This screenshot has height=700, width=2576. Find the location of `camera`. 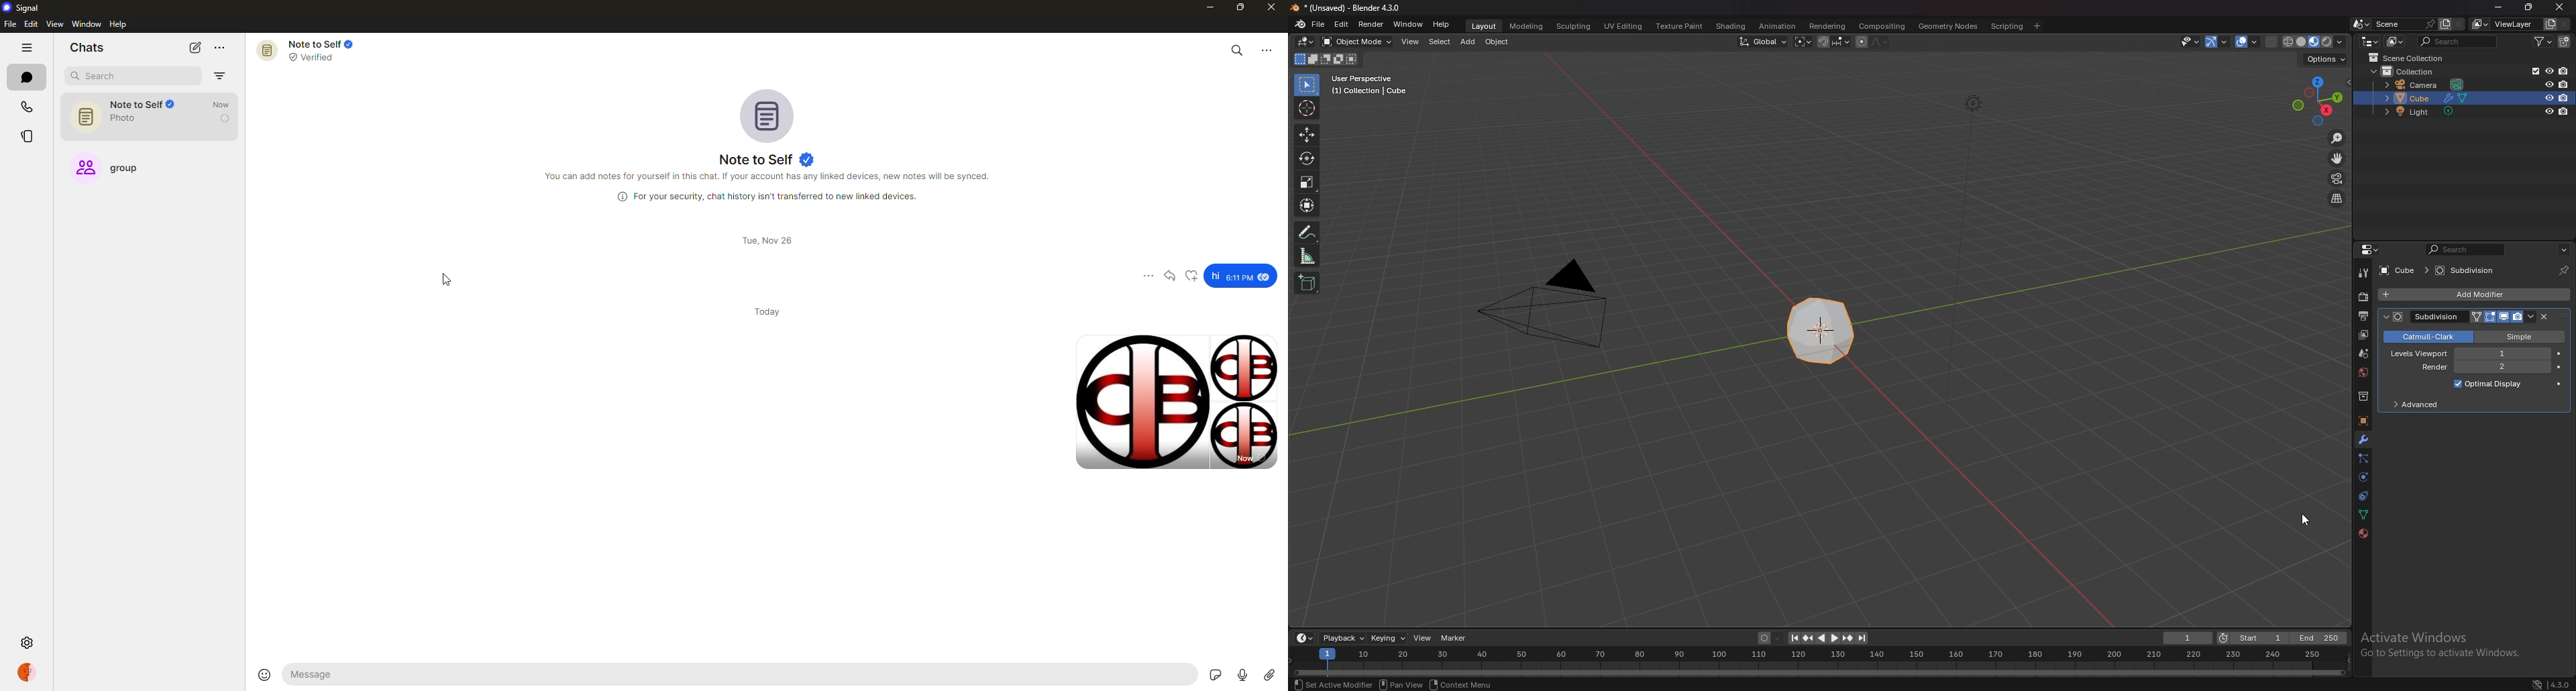

camera is located at coordinates (2426, 85).